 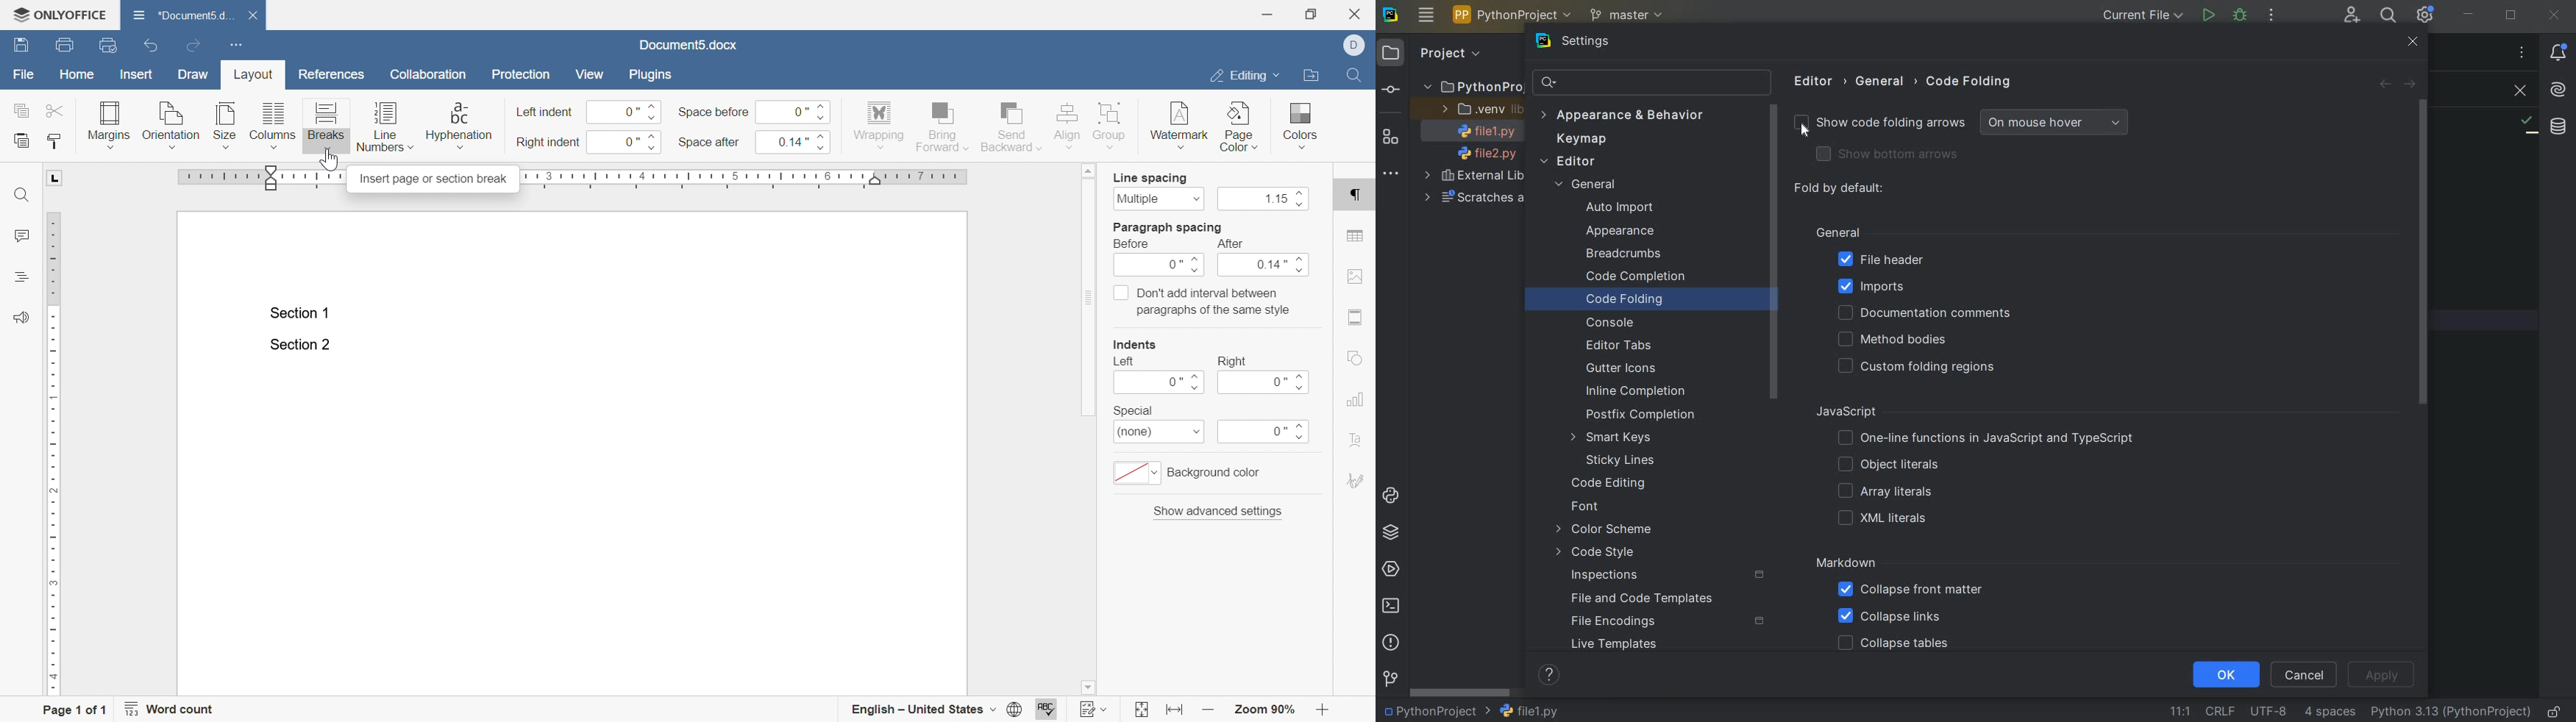 I want to click on FILE NAME 1, so click(x=1481, y=132).